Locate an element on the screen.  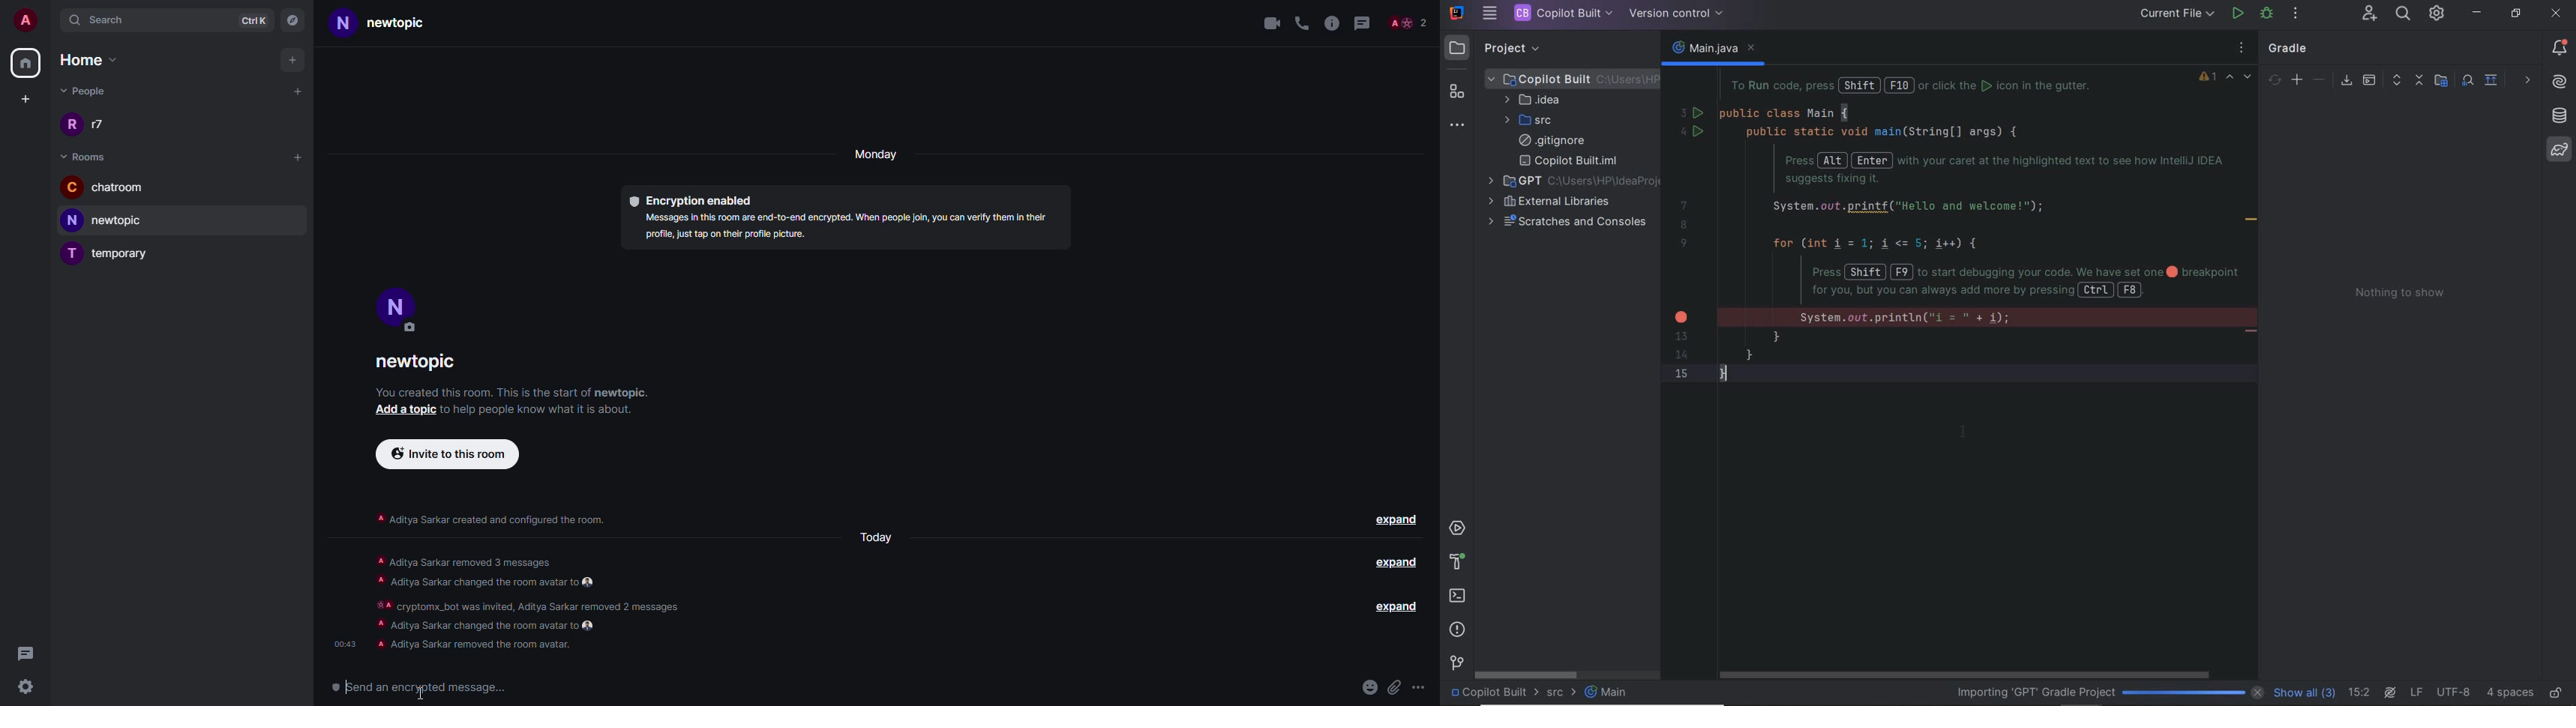
14 is located at coordinates (1682, 354).